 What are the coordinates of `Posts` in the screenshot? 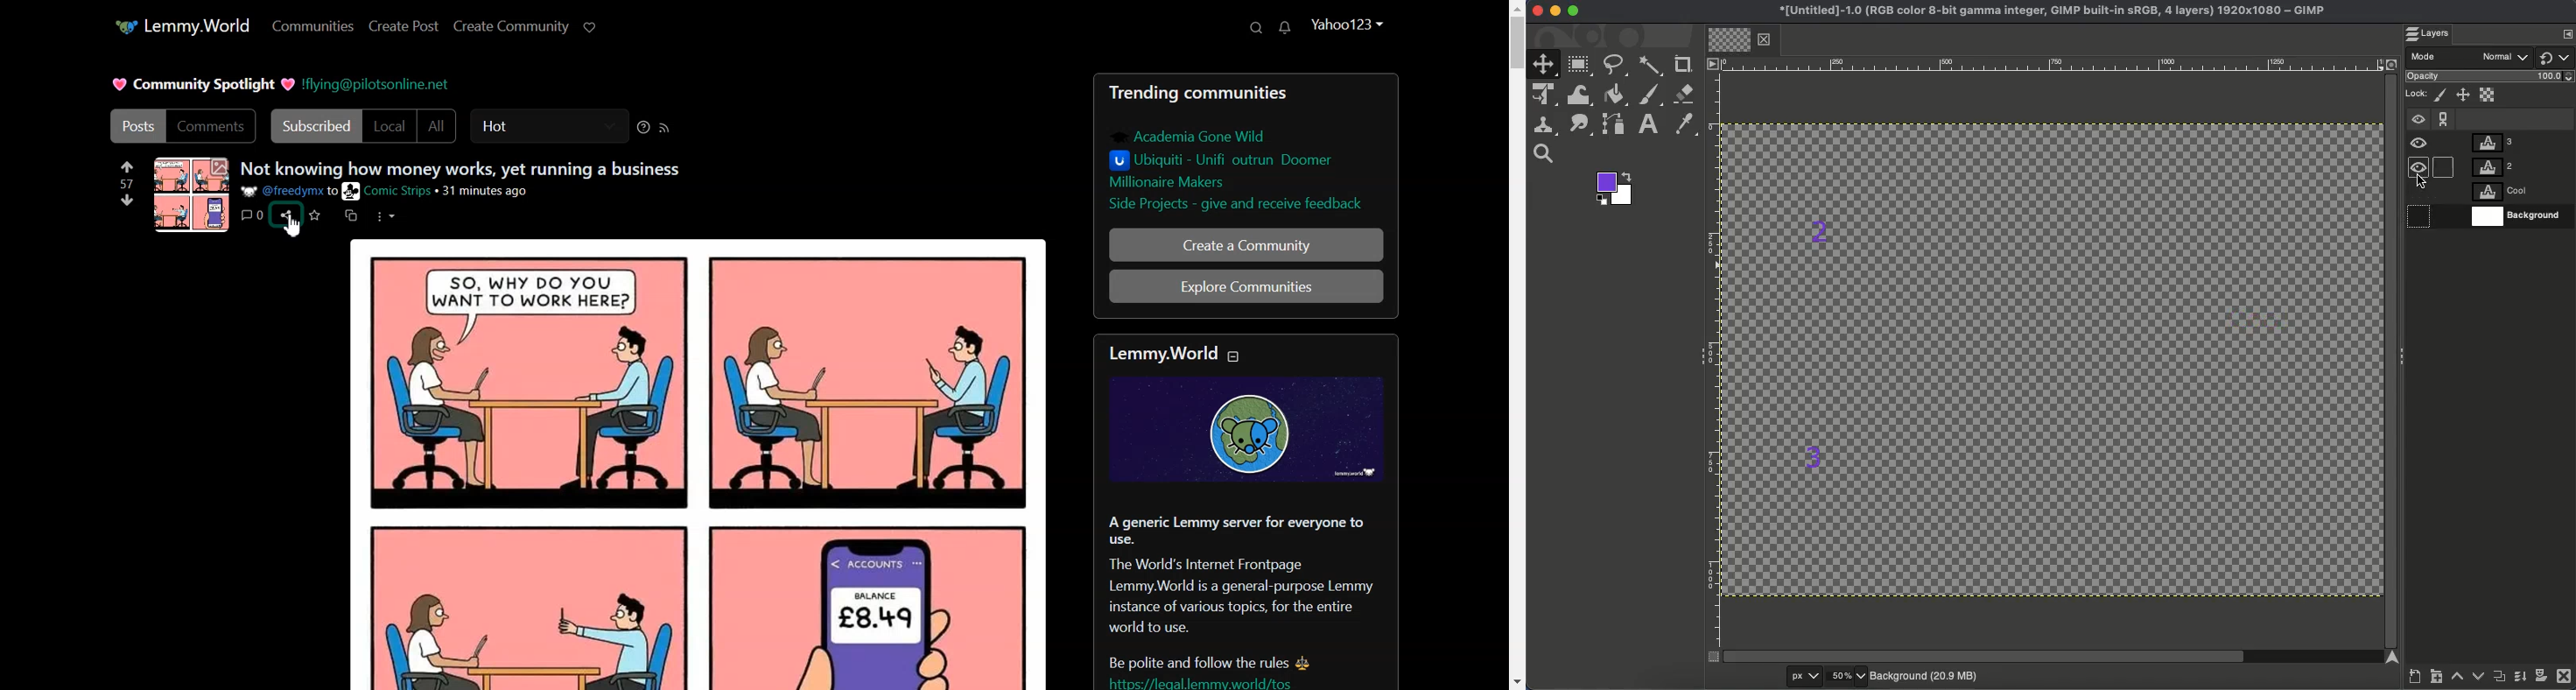 It's located at (695, 462).